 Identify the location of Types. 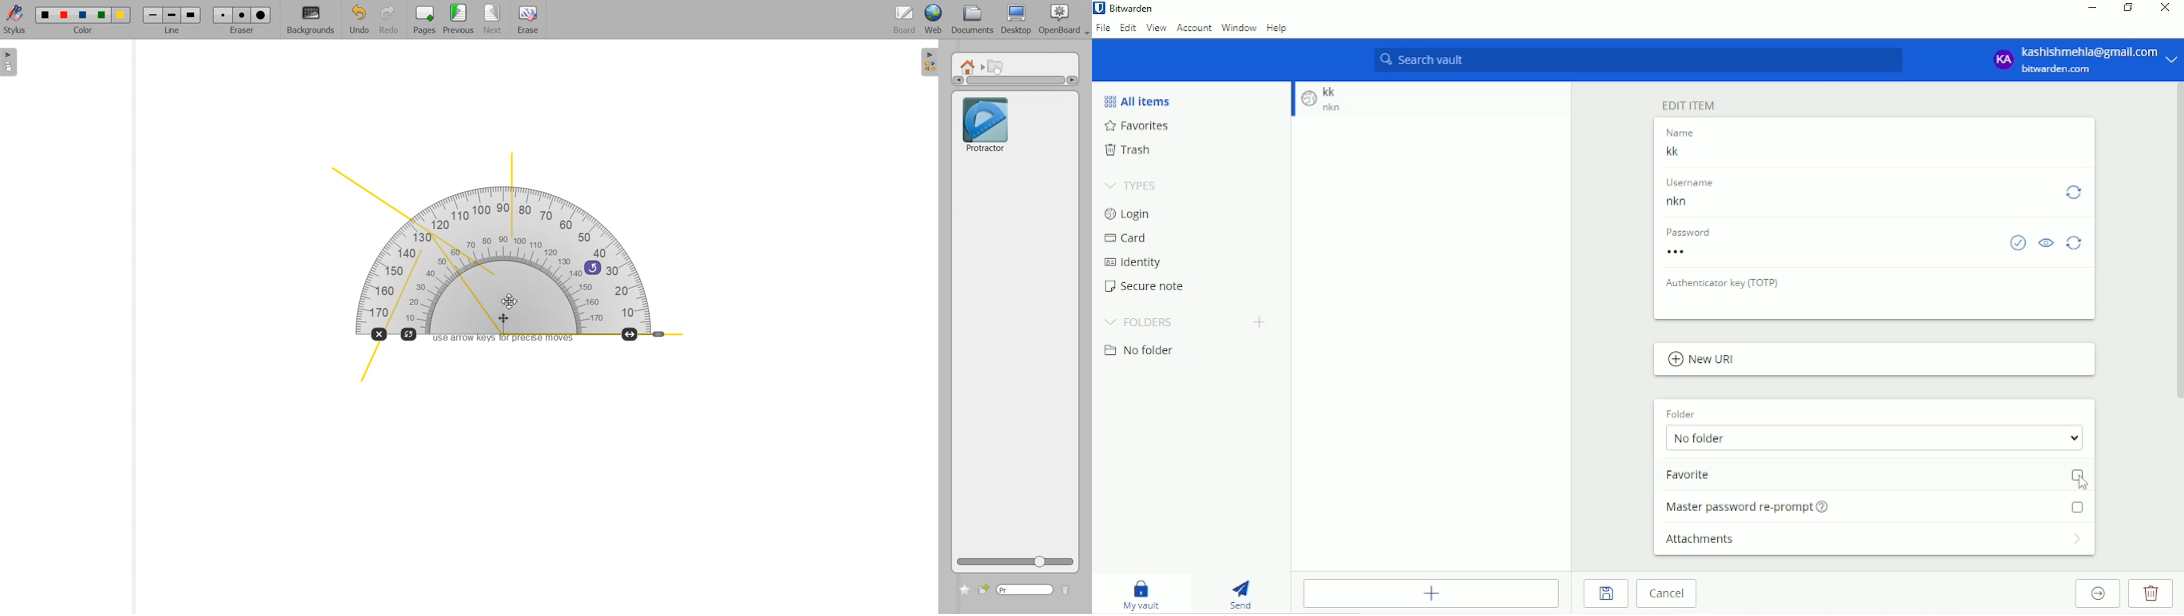
(1134, 186).